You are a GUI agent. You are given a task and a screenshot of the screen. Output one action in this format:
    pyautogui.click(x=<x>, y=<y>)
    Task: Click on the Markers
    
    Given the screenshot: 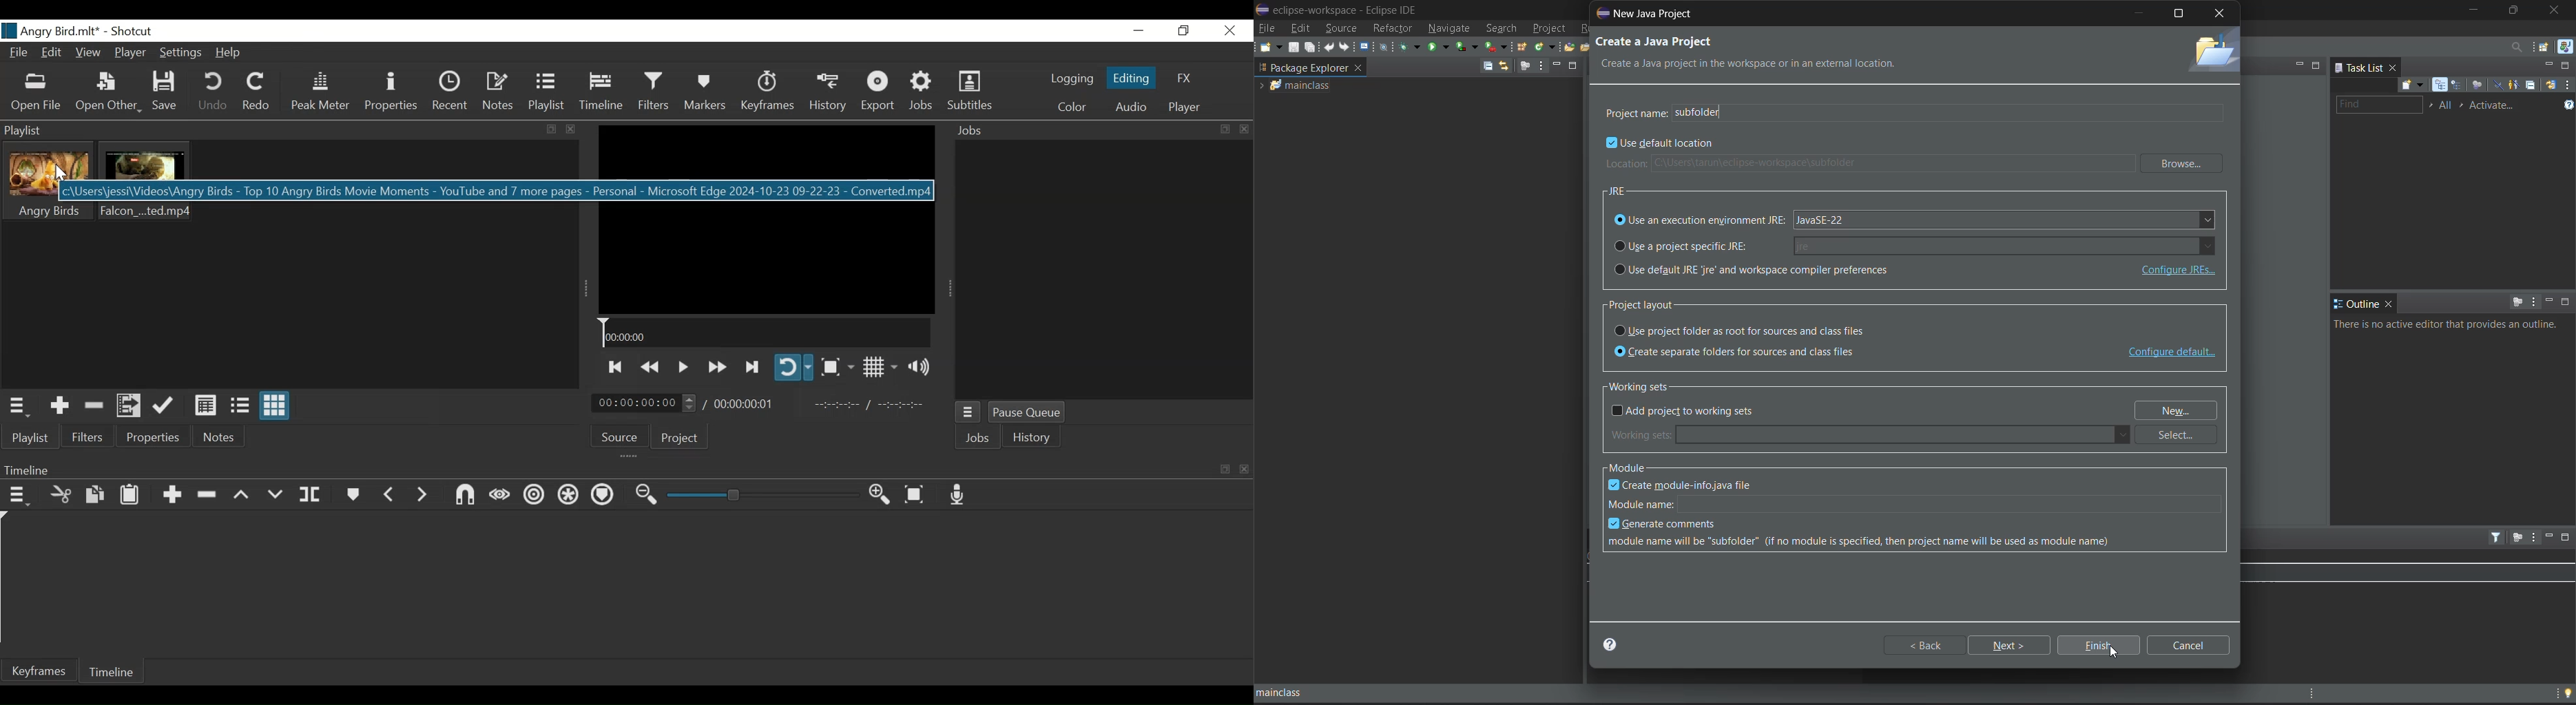 What is the action you would take?
    pyautogui.click(x=704, y=93)
    